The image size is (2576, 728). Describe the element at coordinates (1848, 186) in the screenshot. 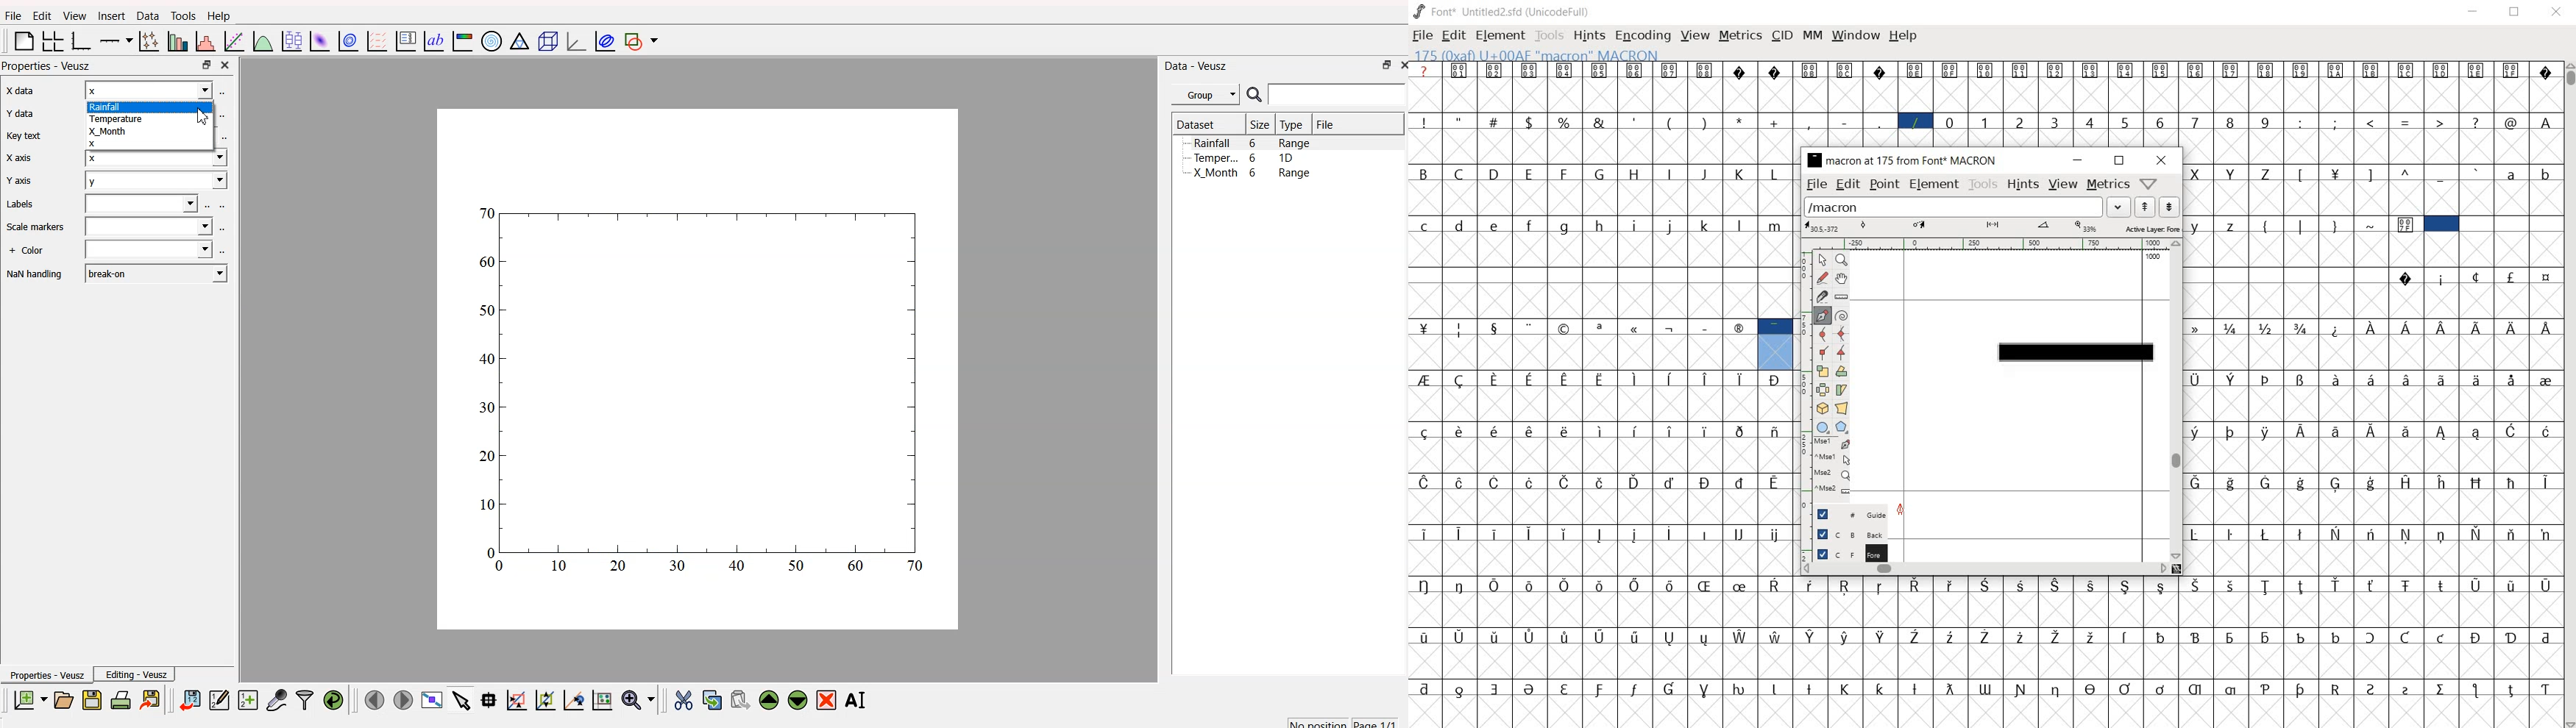

I see `edit` at that location.